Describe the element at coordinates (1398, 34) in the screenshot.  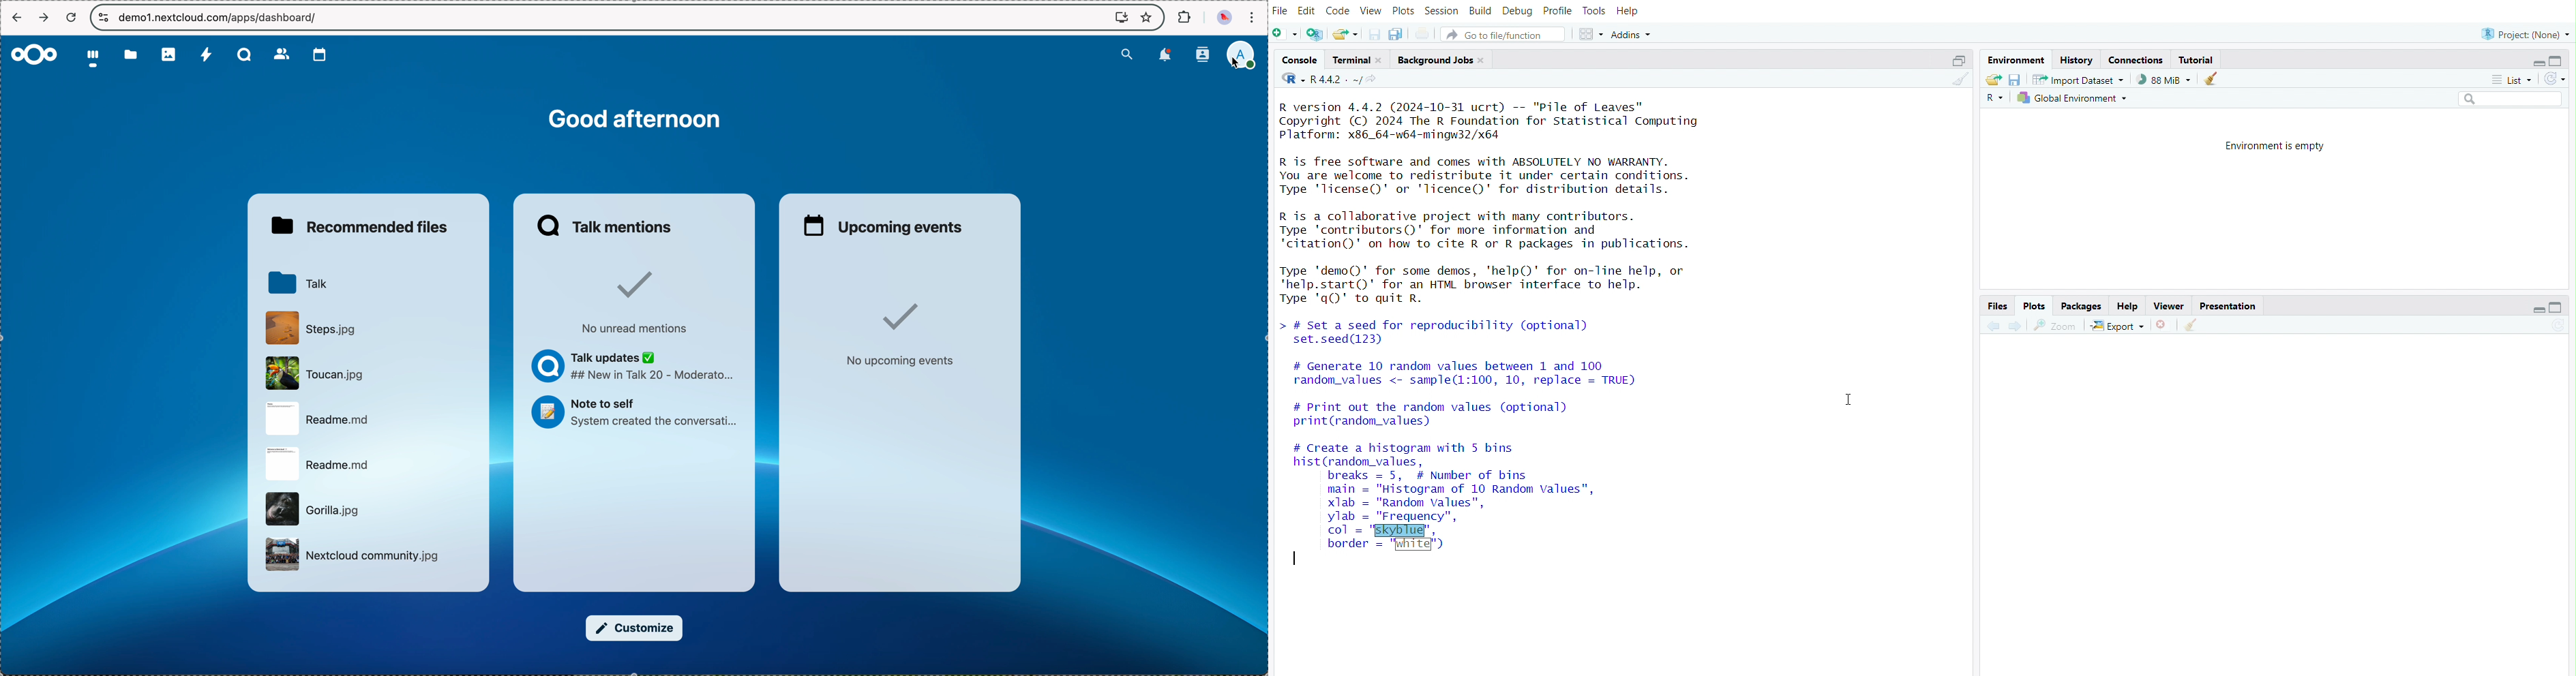
I see `save all open documents` at that location.